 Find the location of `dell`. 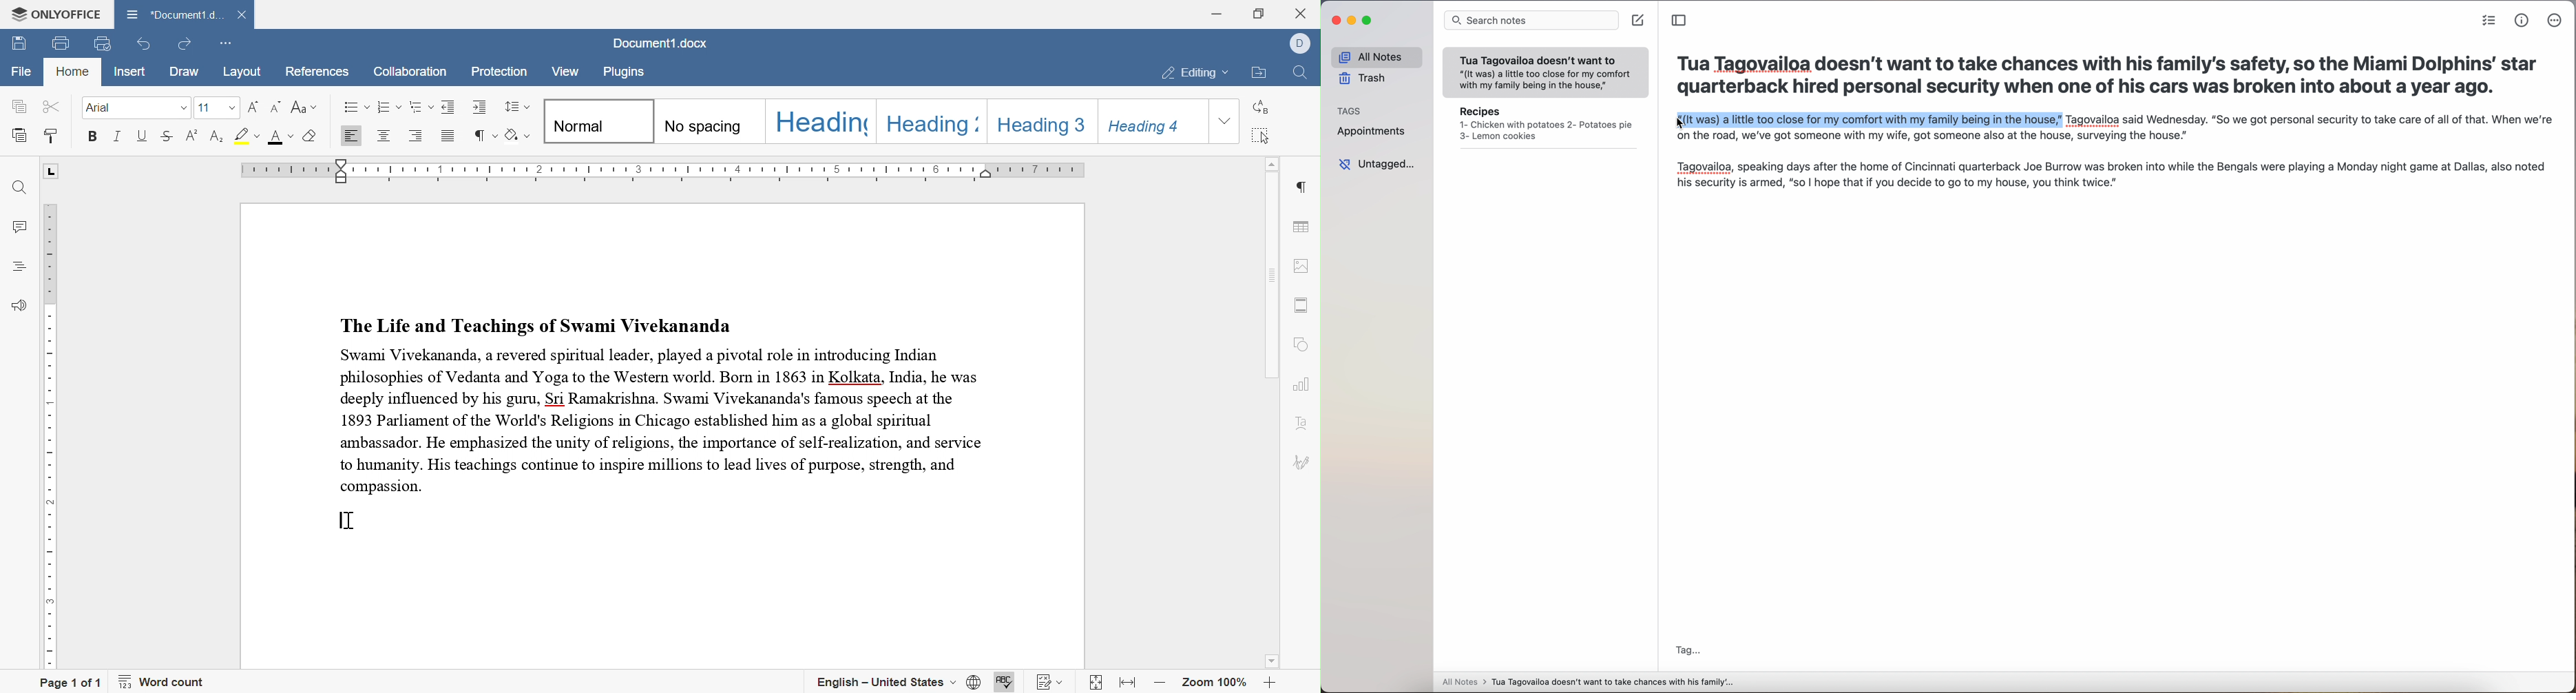

dell is located at coordinates (1302, 41).